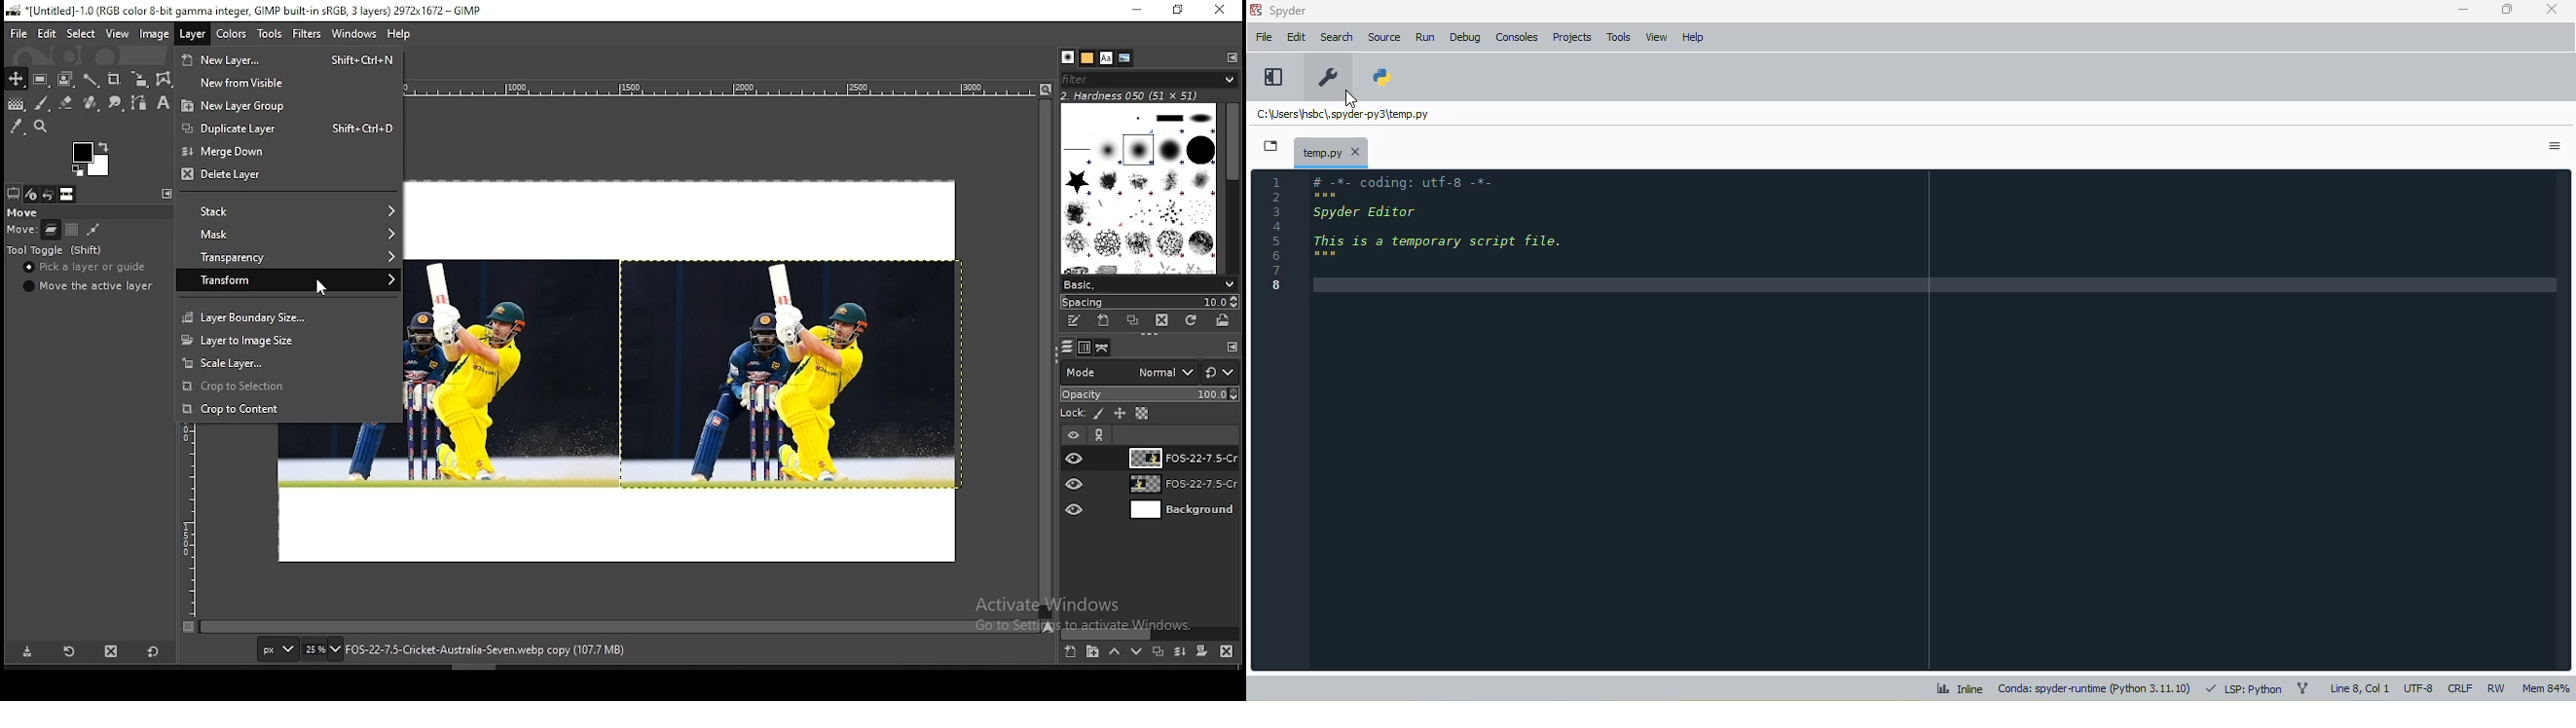 This screenshot has width=2576, height=728. I want to click on view, so click(116, 33).